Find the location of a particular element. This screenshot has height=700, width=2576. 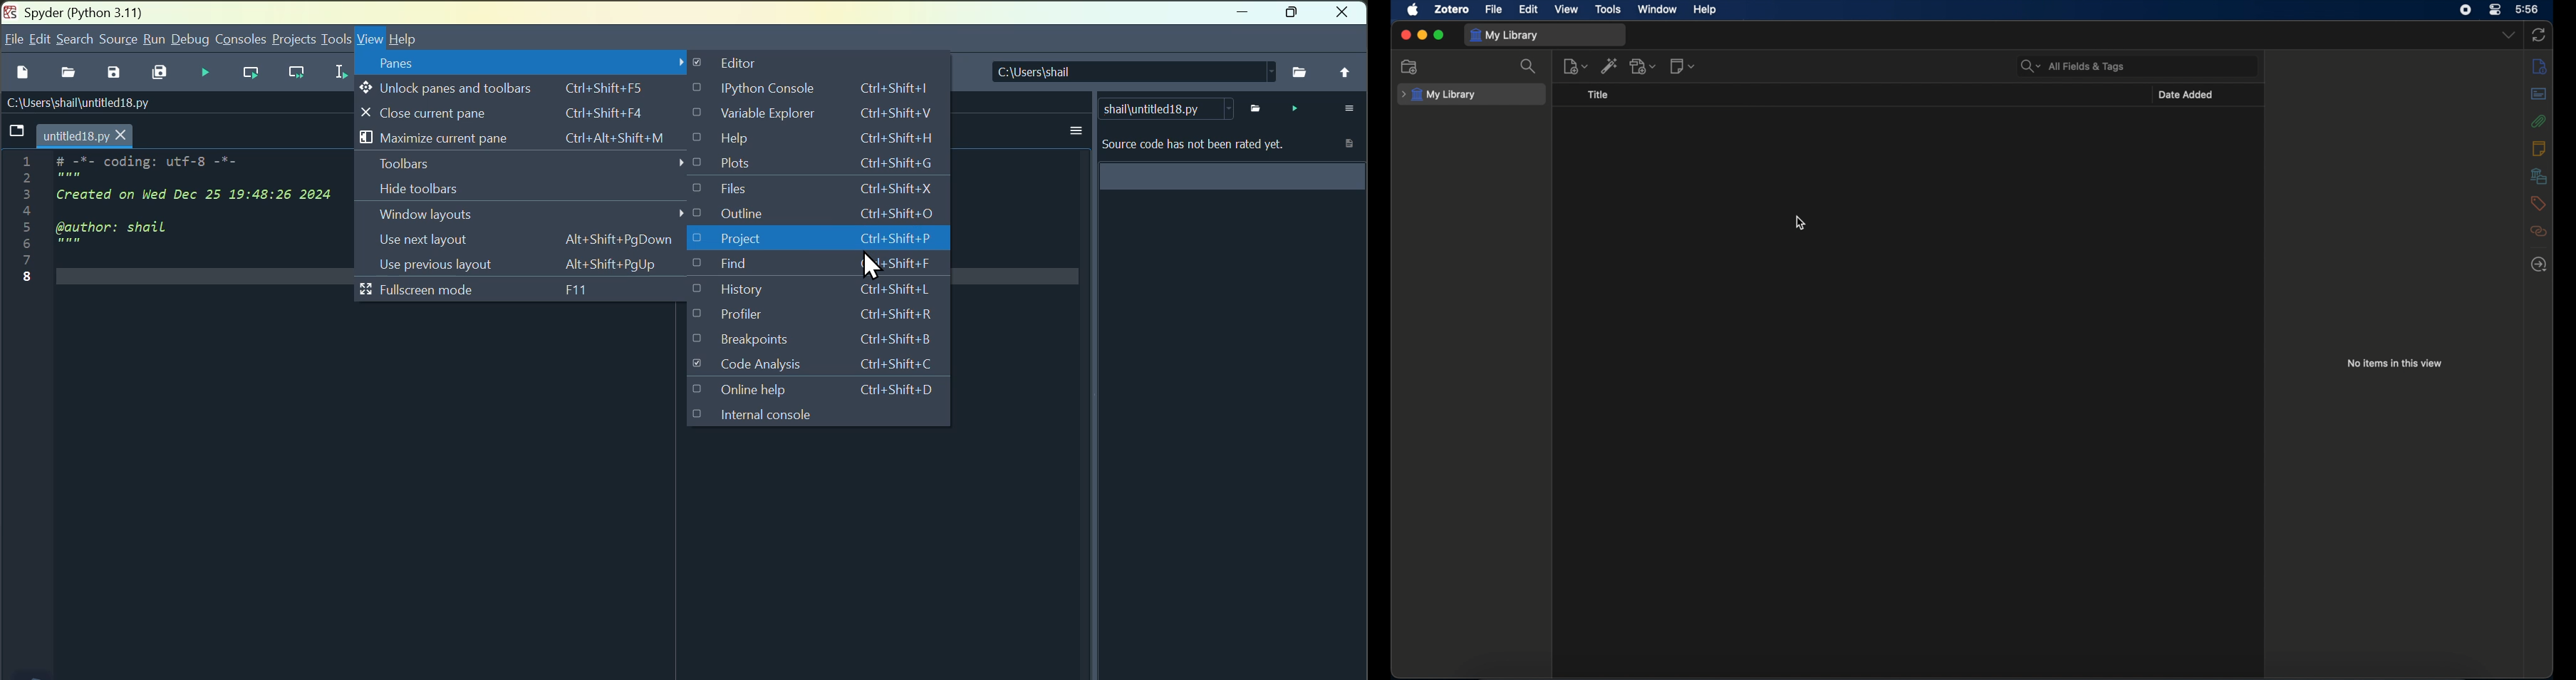

Cursor is located at coordinates (871, 266).